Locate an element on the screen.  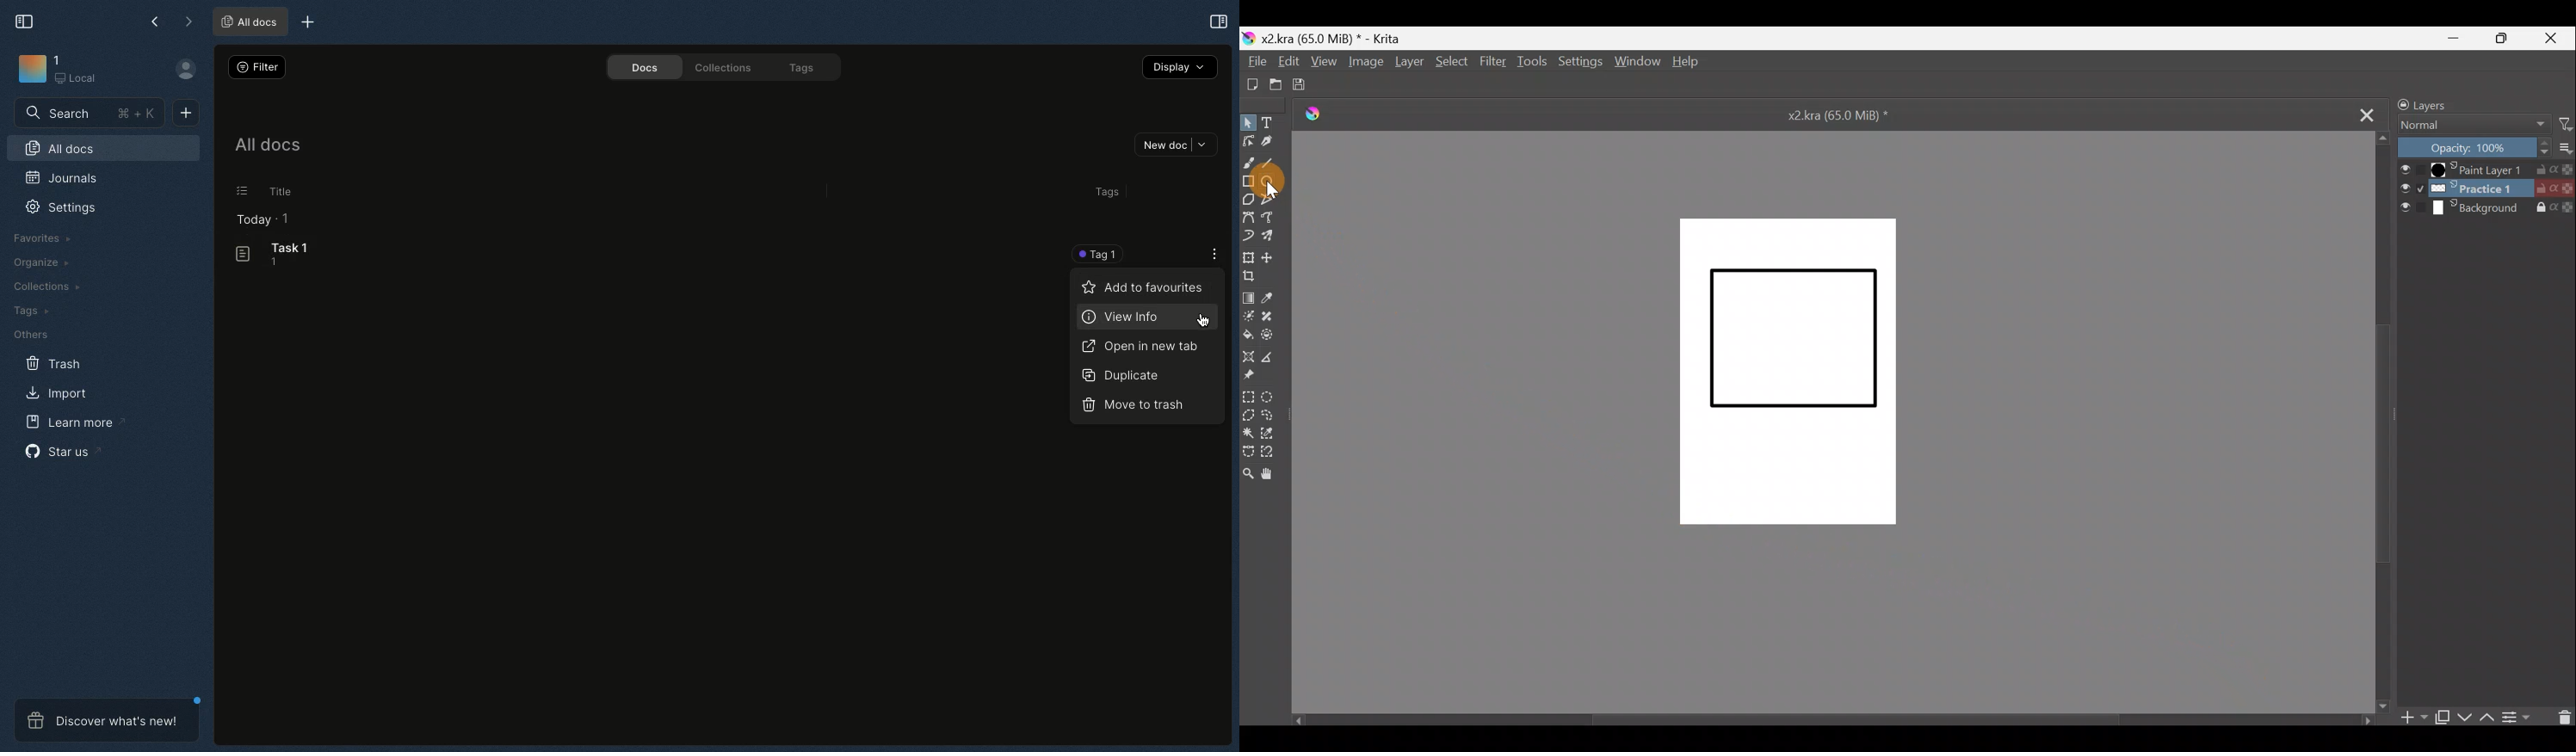
Text tool is located at coordinates (1269, 122).